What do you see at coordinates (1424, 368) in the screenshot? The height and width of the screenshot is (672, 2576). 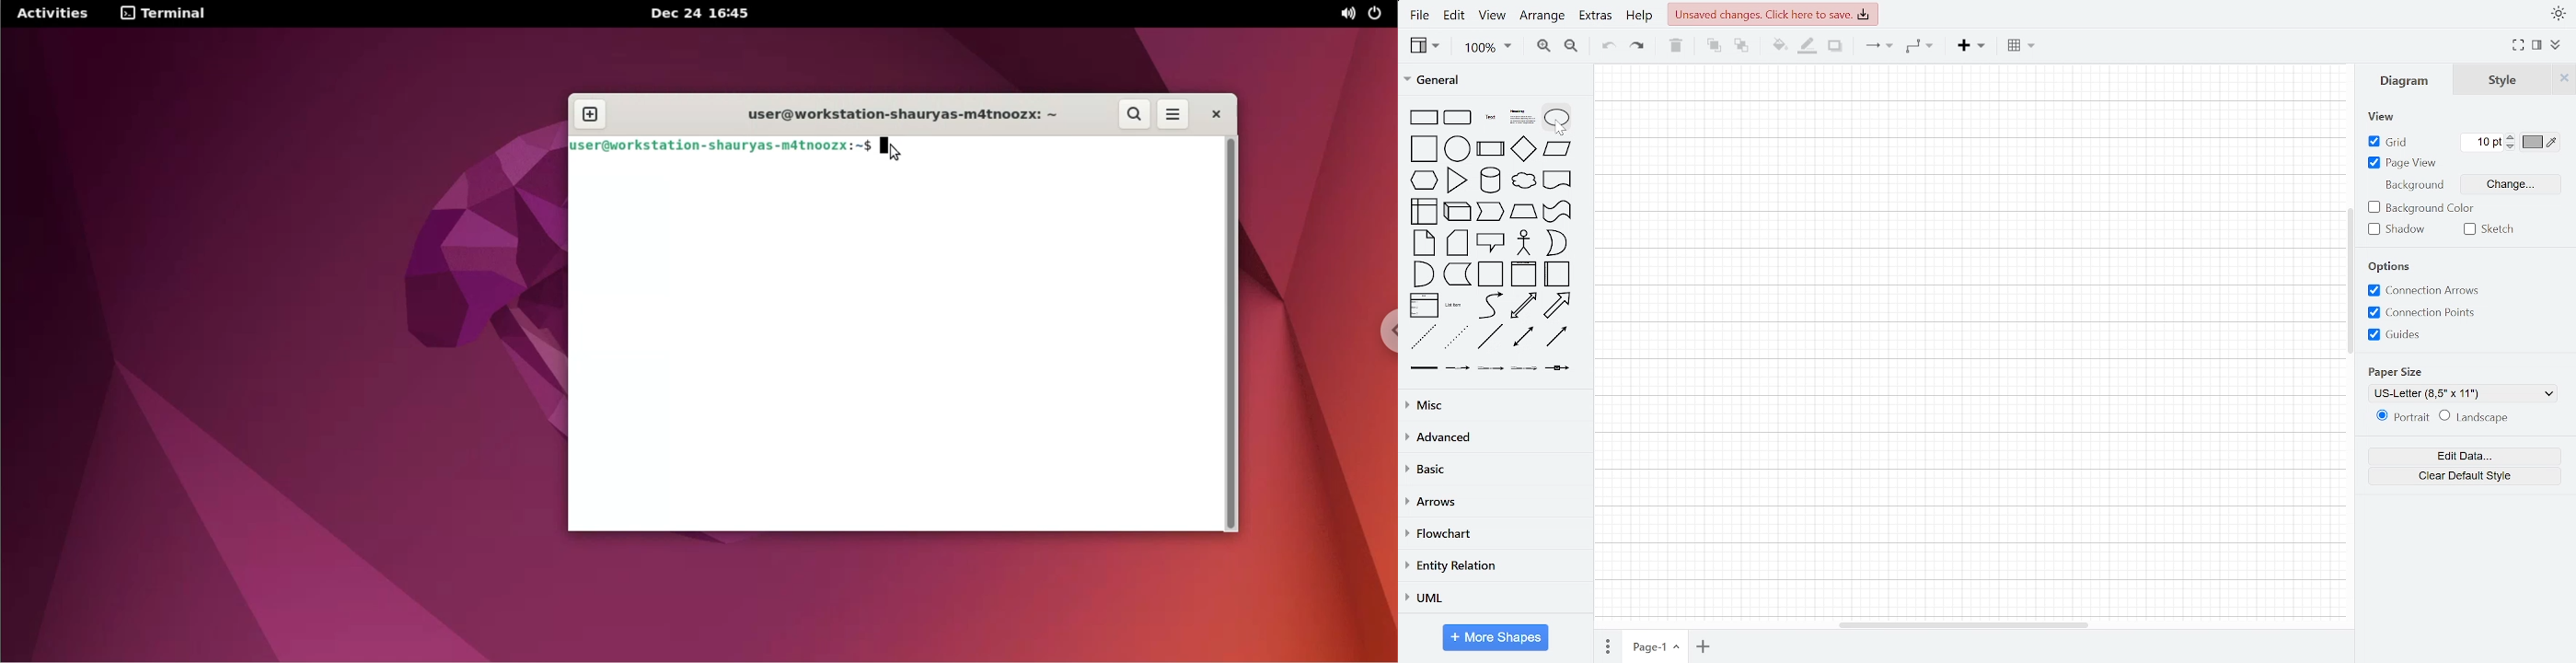 I see `link` at bounding box center [1424, 368].